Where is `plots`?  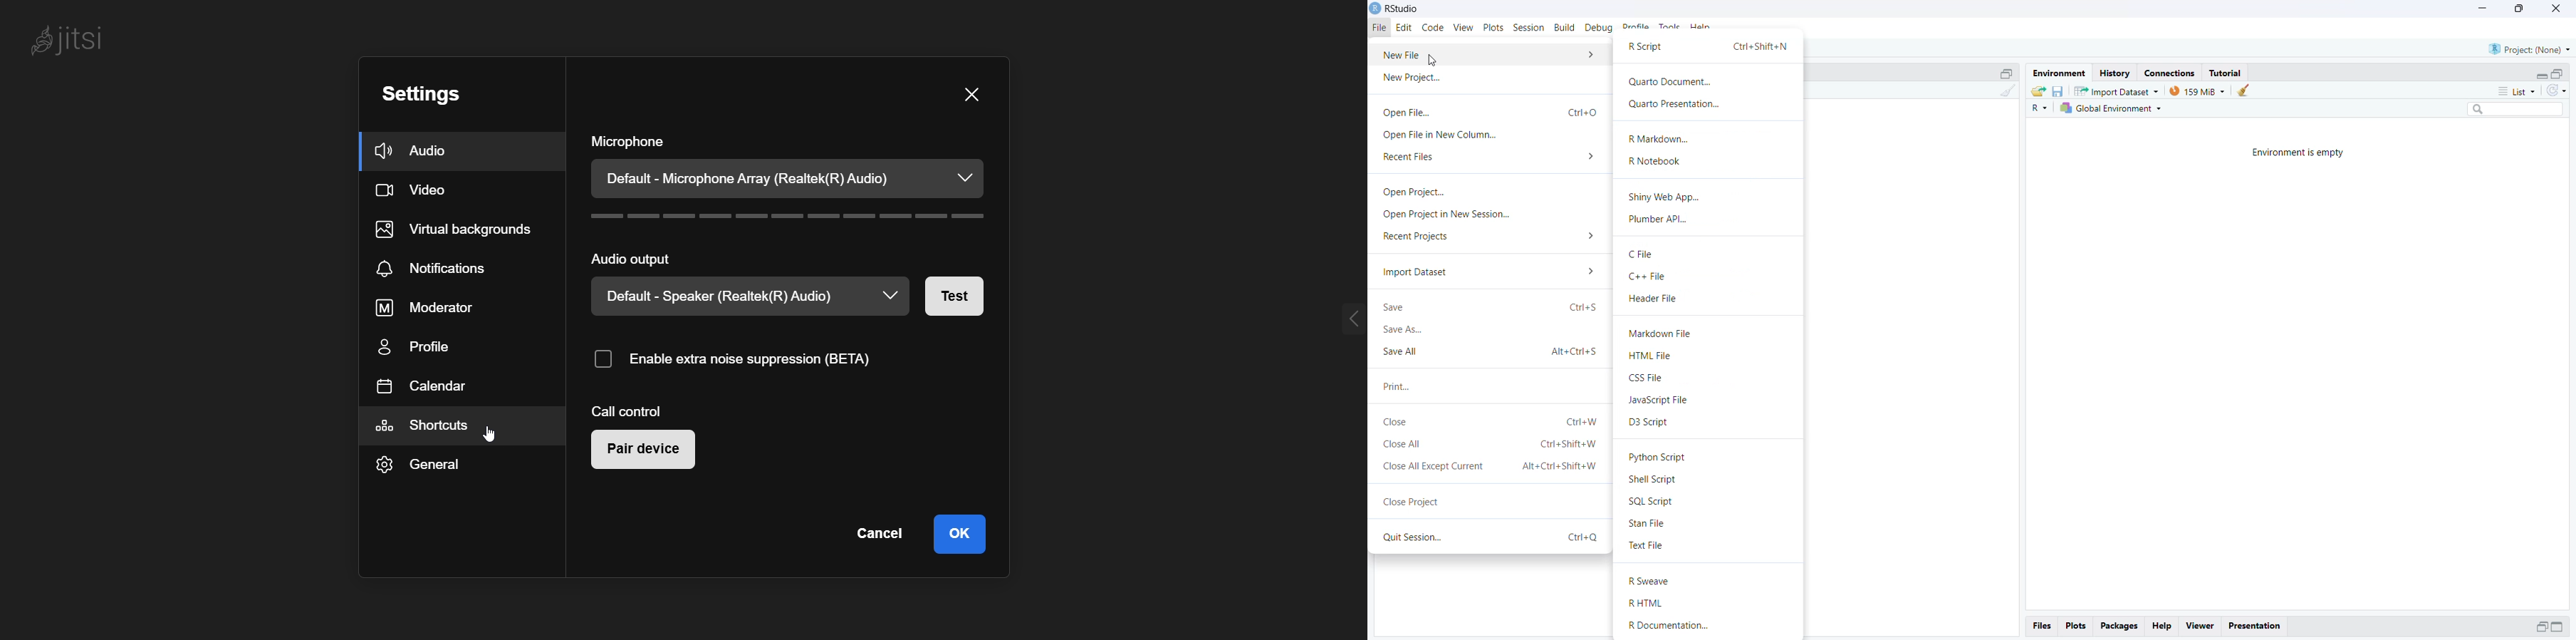 plots is located at coordinates (1495, 28).